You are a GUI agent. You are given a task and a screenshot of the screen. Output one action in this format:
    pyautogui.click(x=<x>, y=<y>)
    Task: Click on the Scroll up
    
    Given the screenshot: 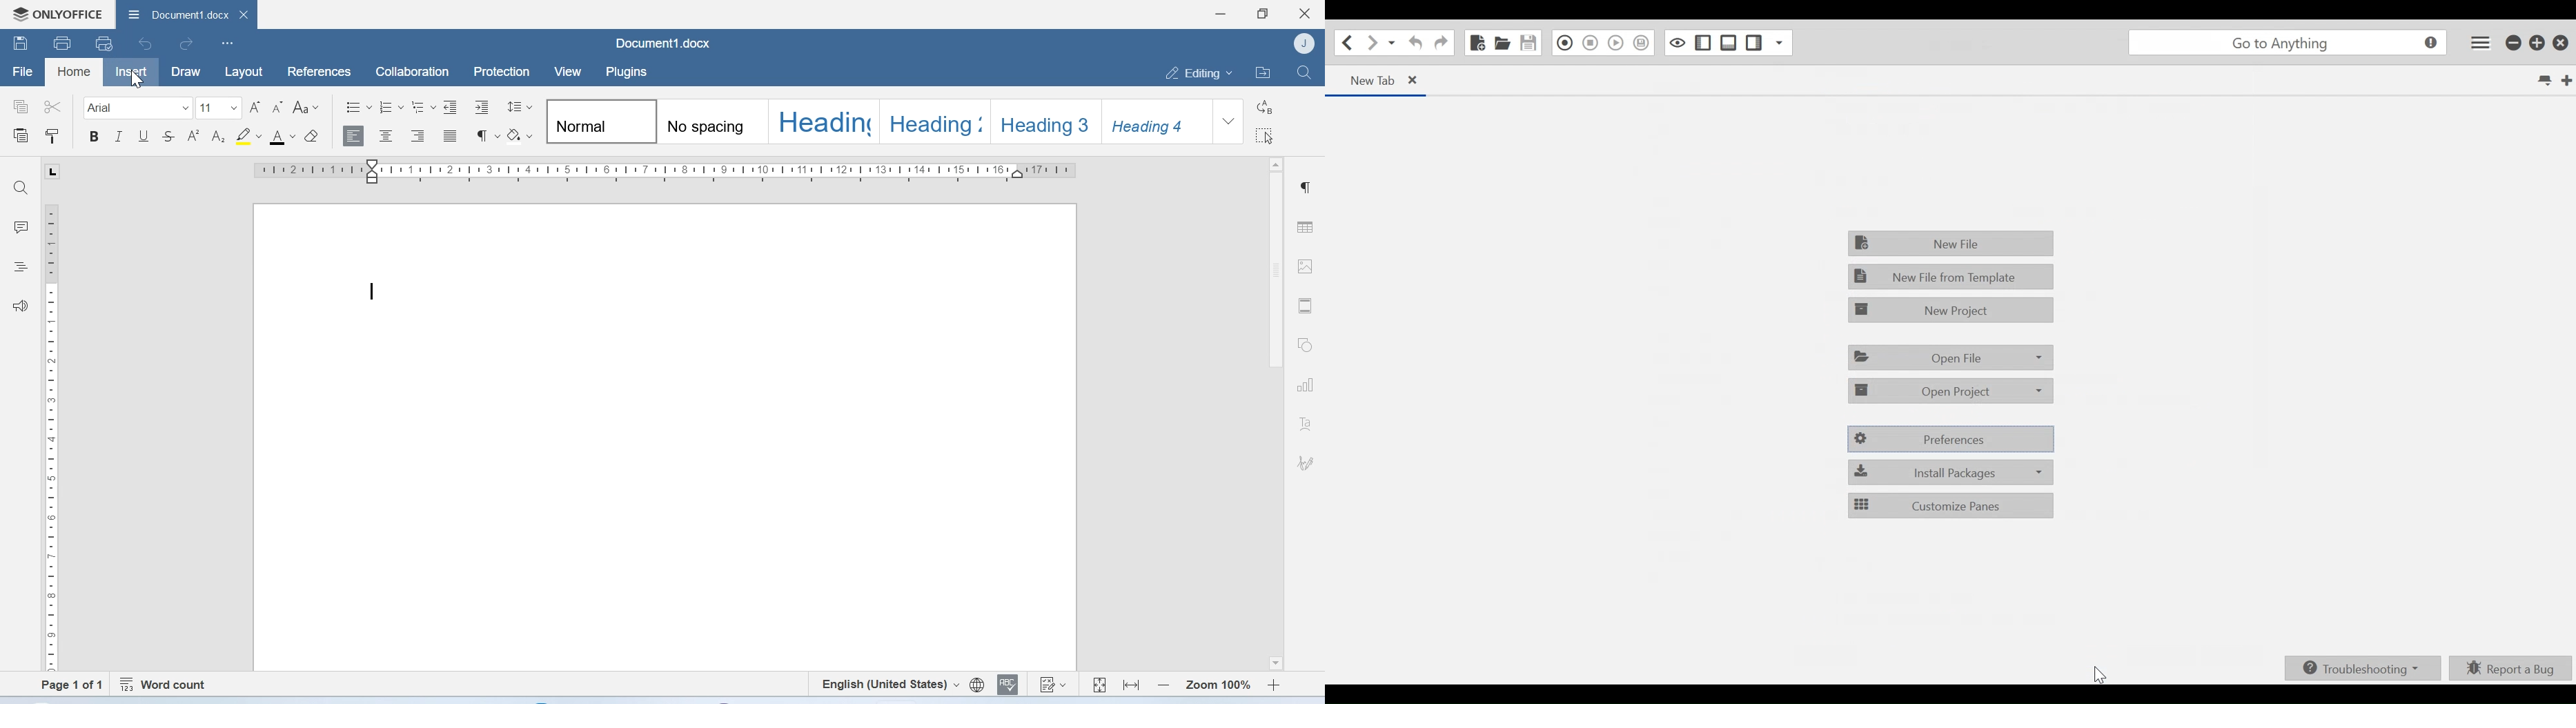 What is the action you would take?
    pyautogui.click(x=1896, y=251)
    